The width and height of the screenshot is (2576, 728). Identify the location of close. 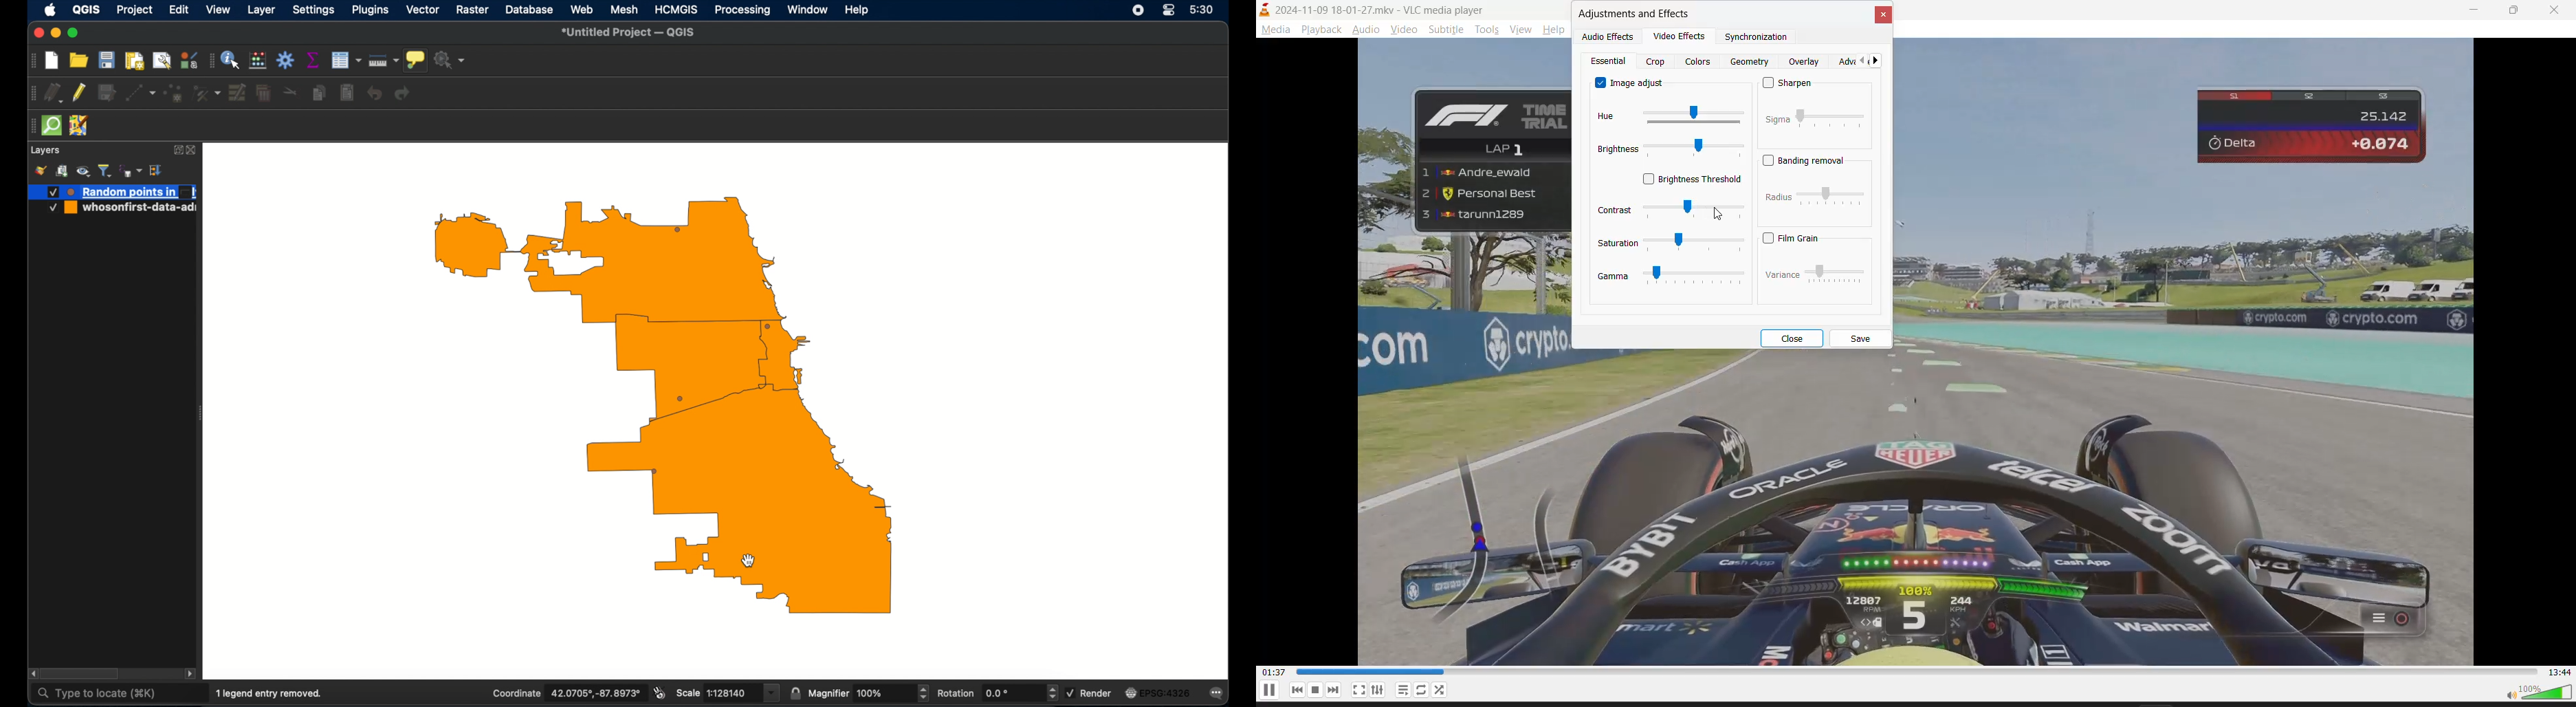
(37, 33).